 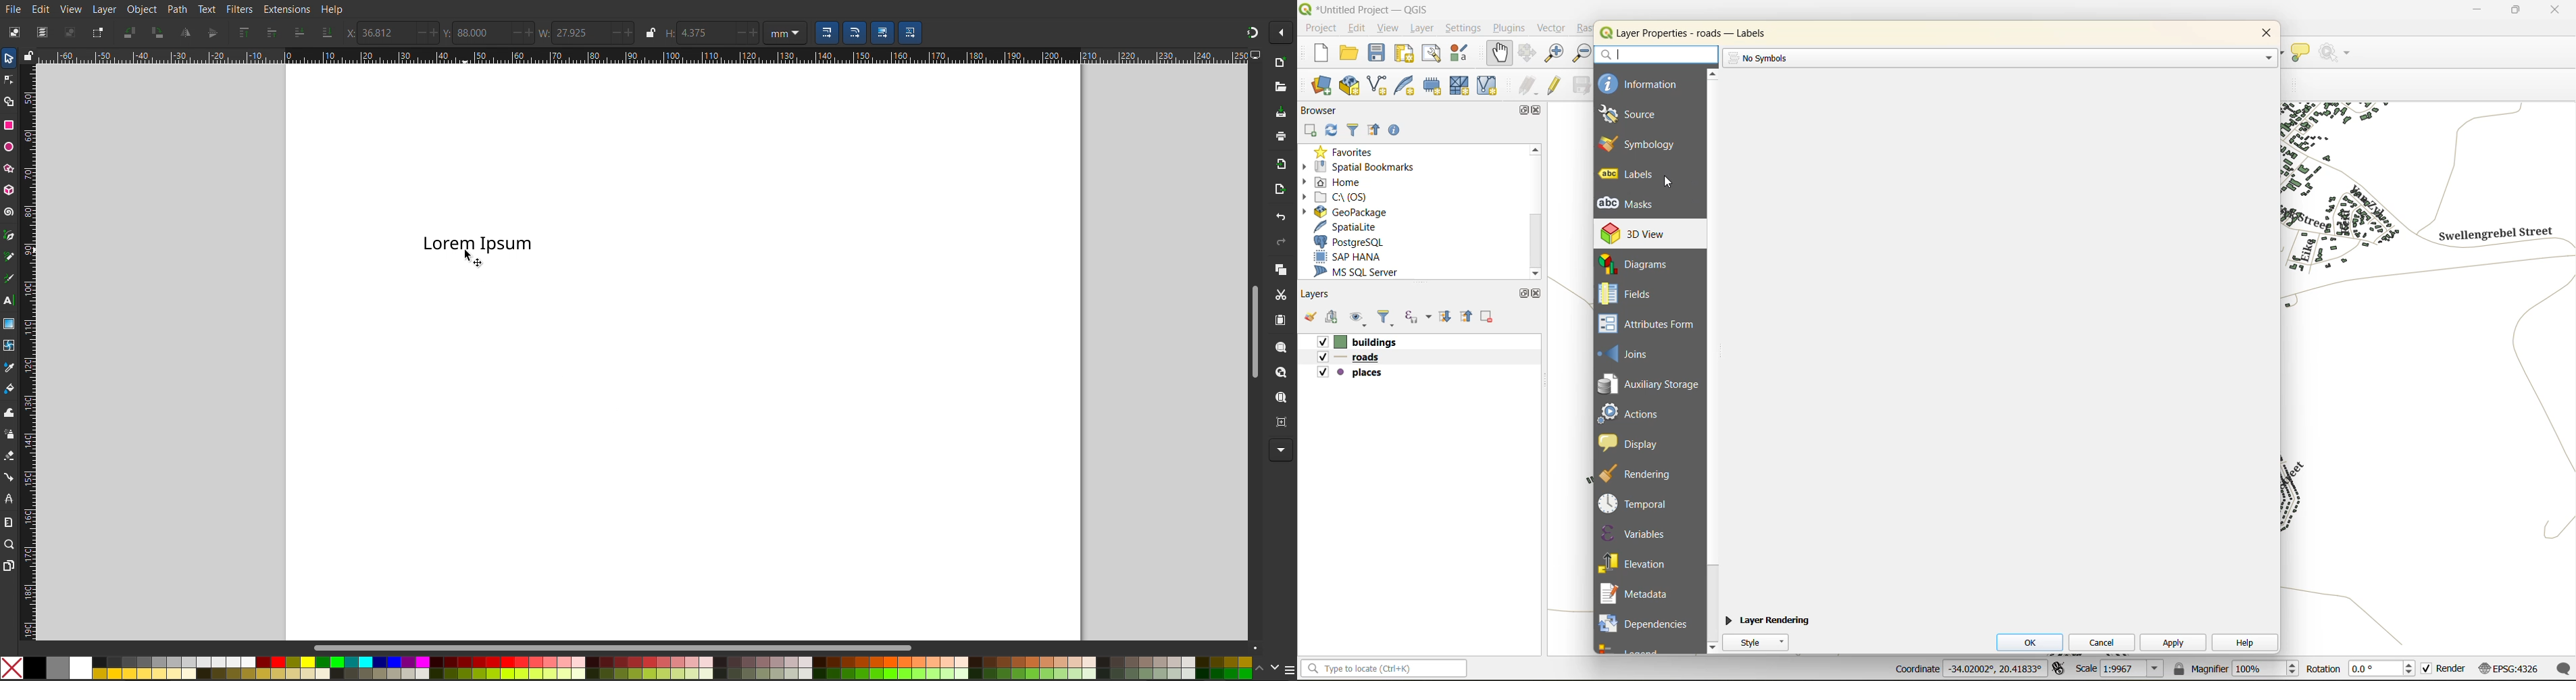 I want to click on expand all, so click(x=1442, y=319).